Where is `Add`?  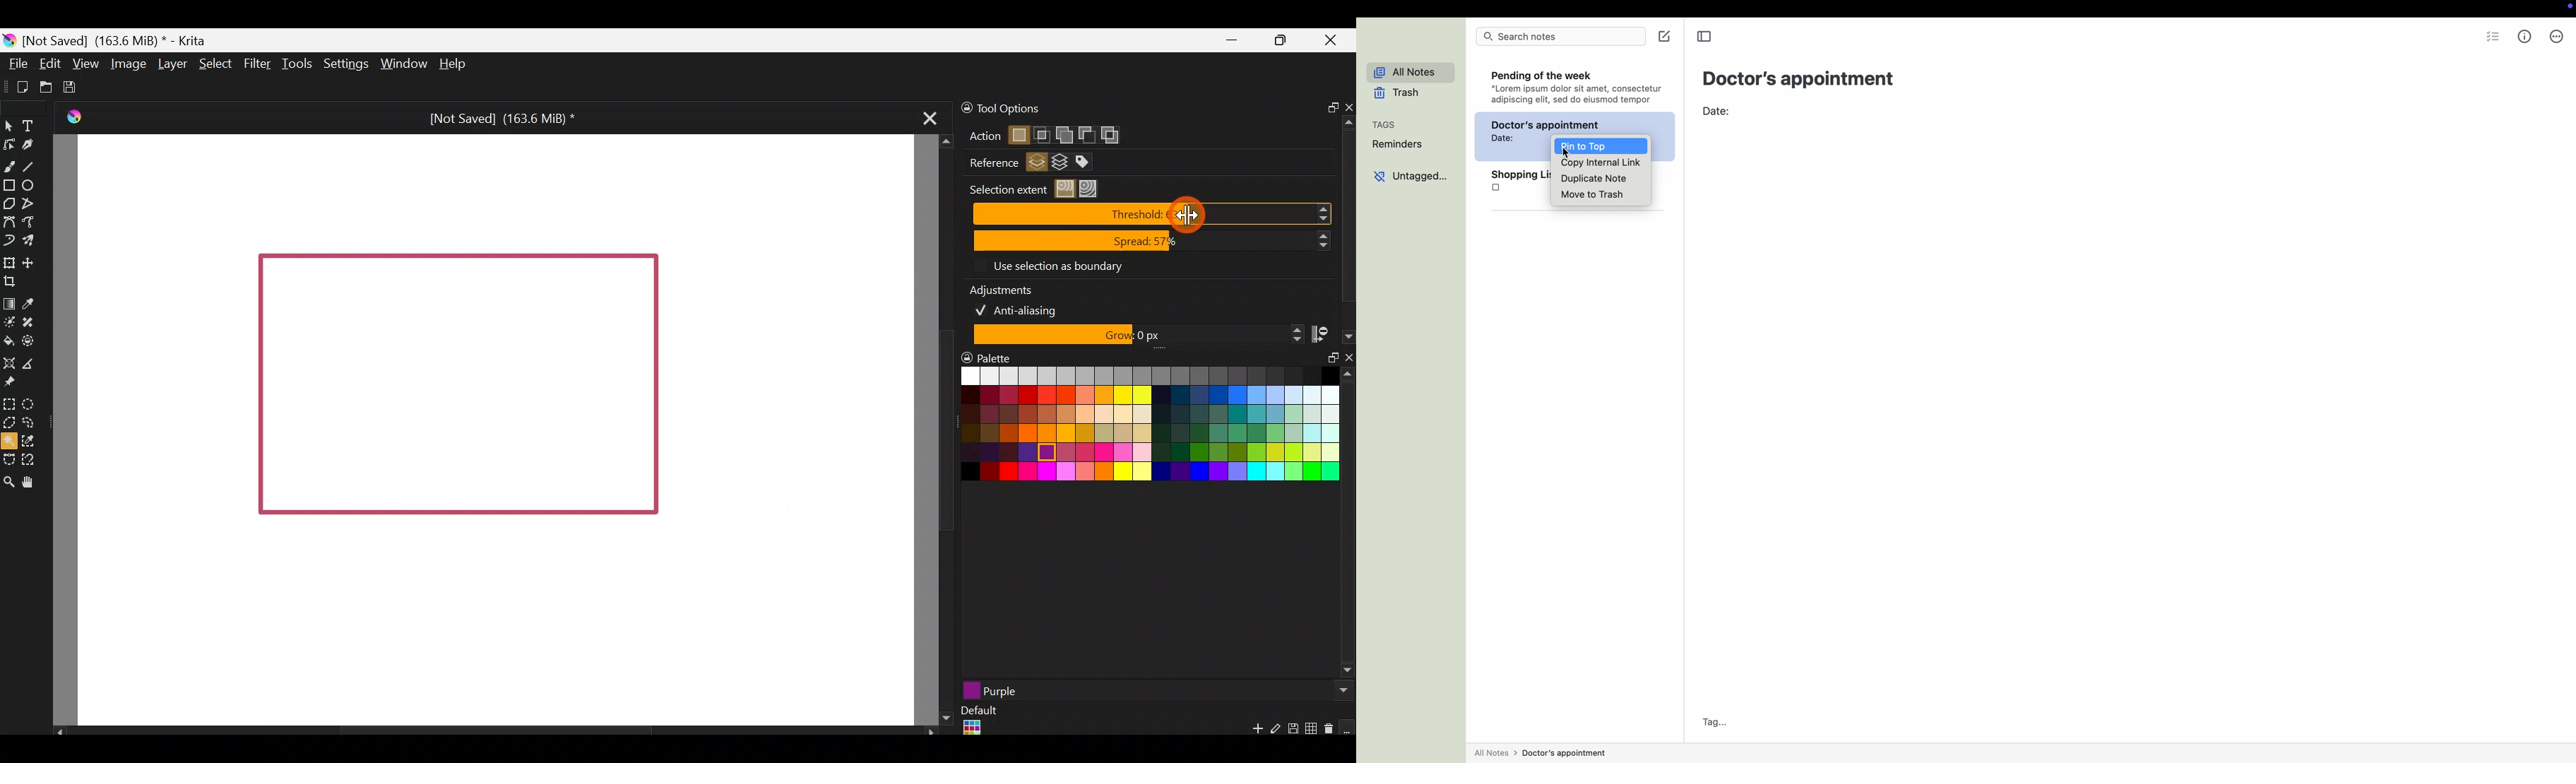
Add is located at coordinates (1063, 132).